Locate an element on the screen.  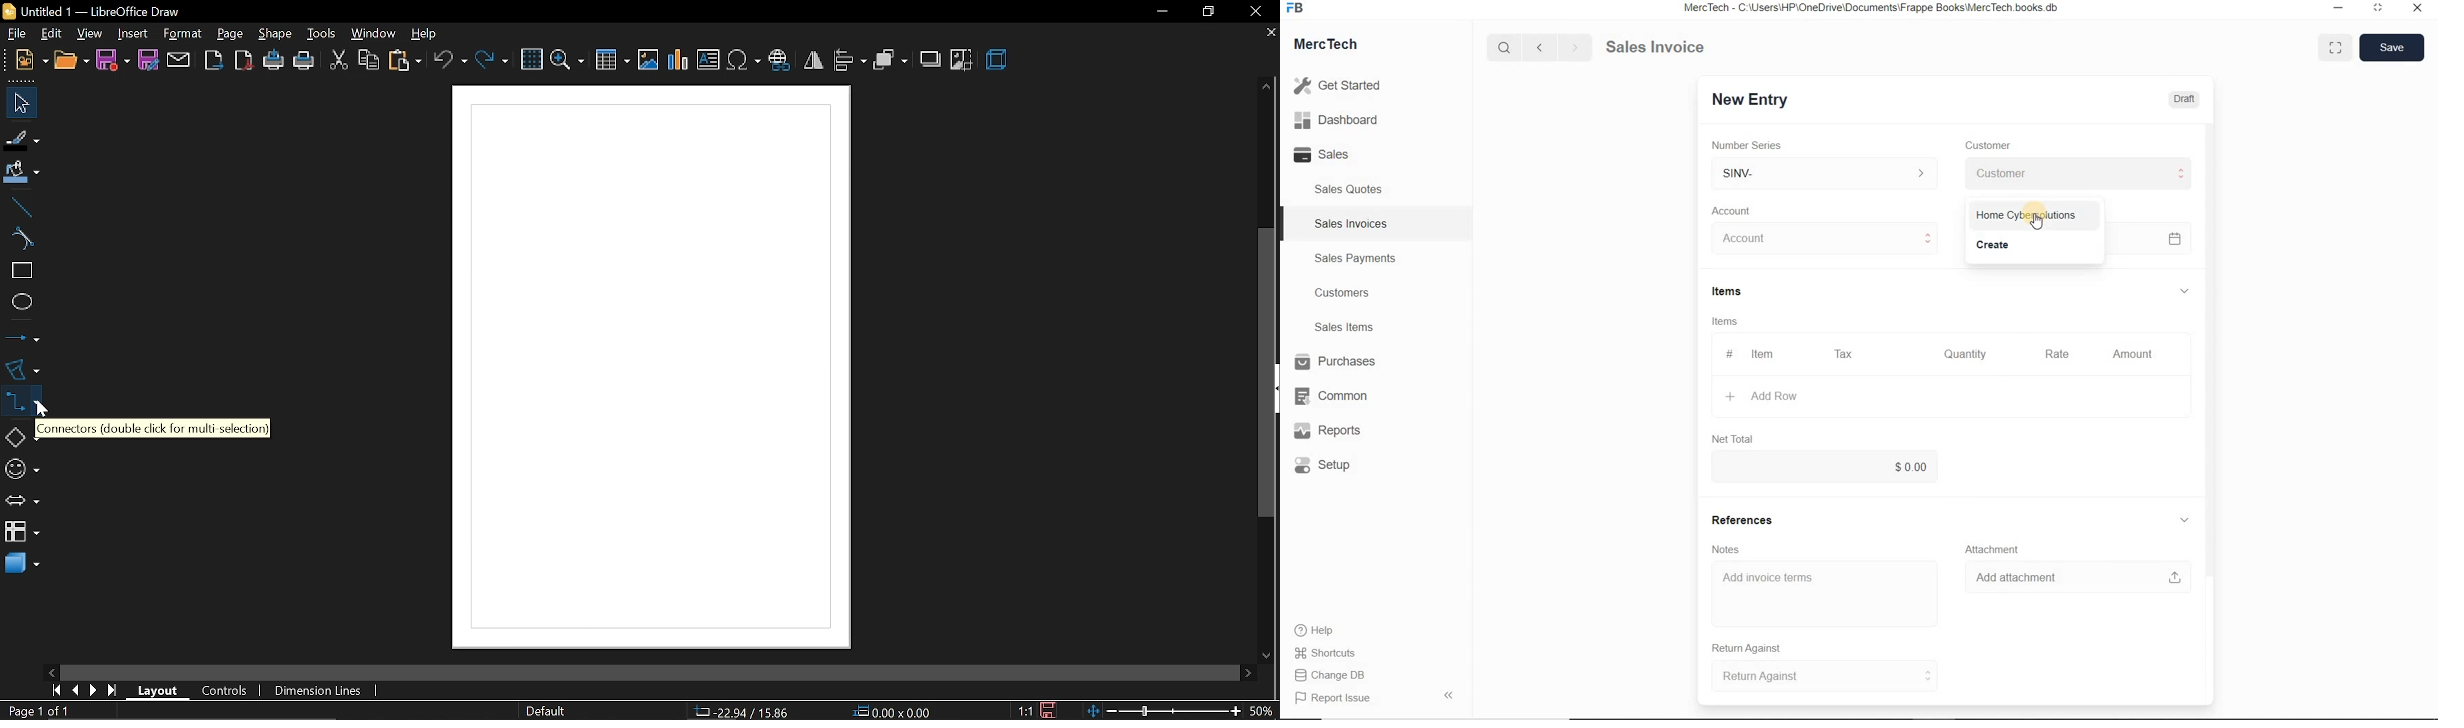
Purchases is located at coordinates (1337, 363).